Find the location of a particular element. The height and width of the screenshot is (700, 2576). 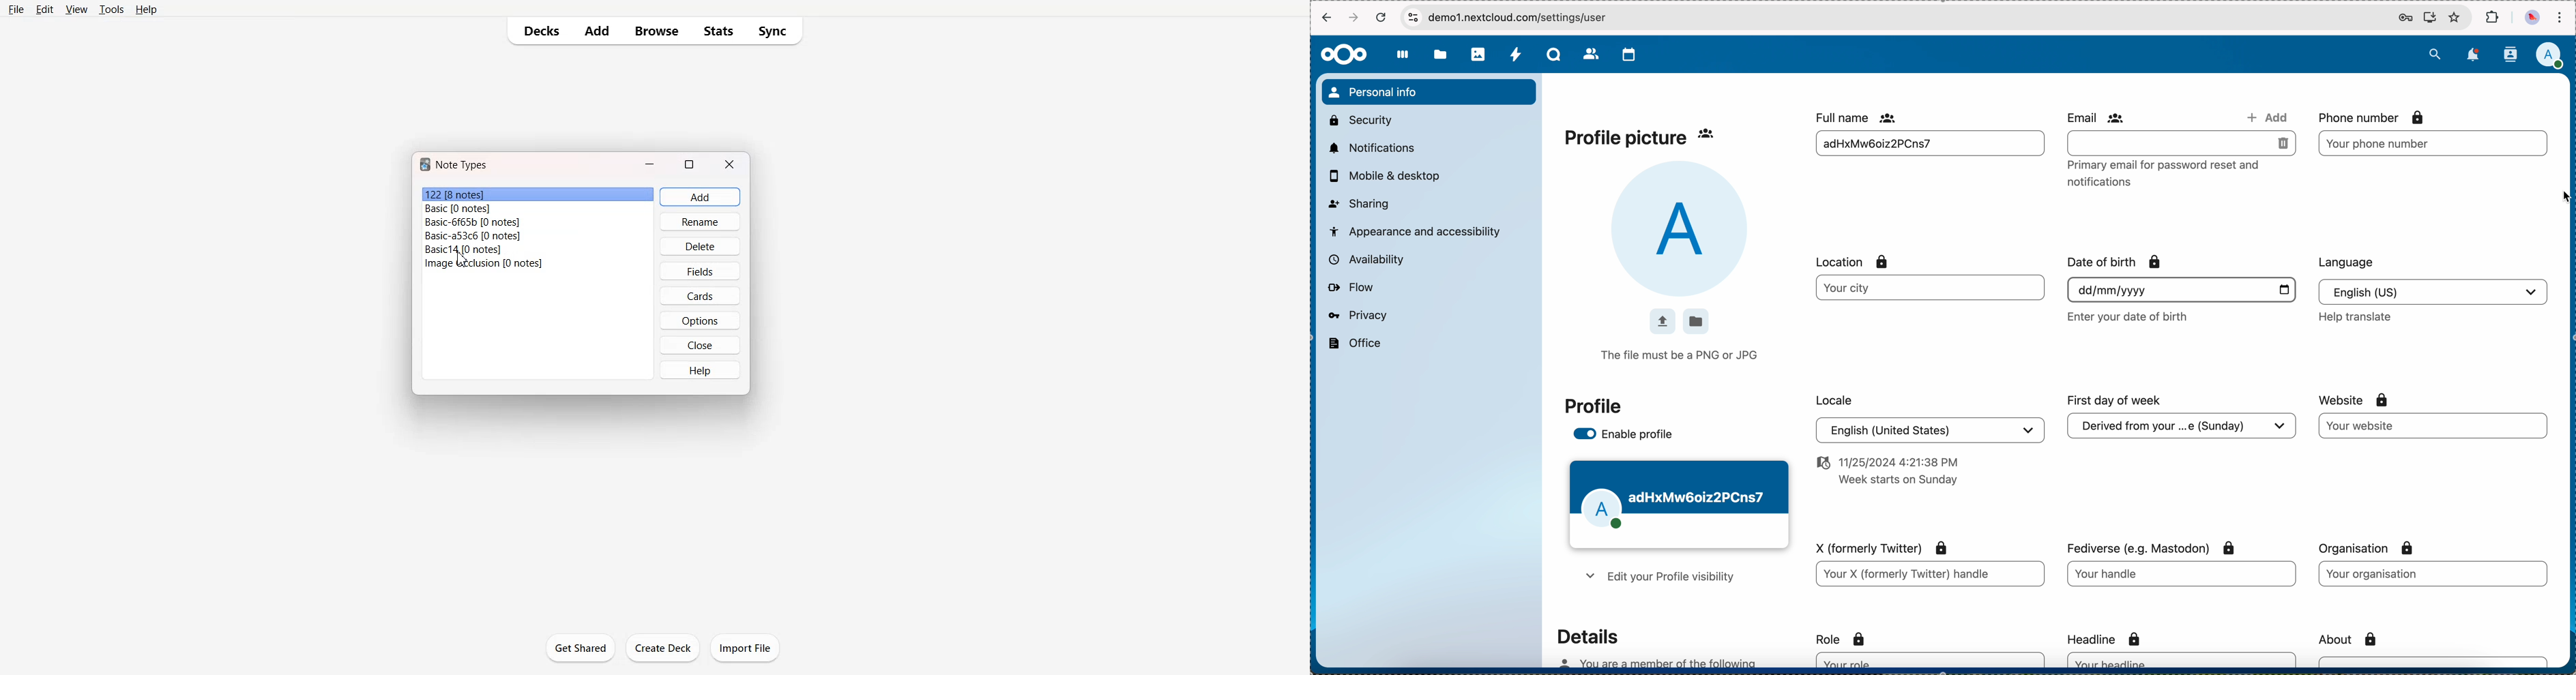

profile theme is located at coordinates (1680, 505).